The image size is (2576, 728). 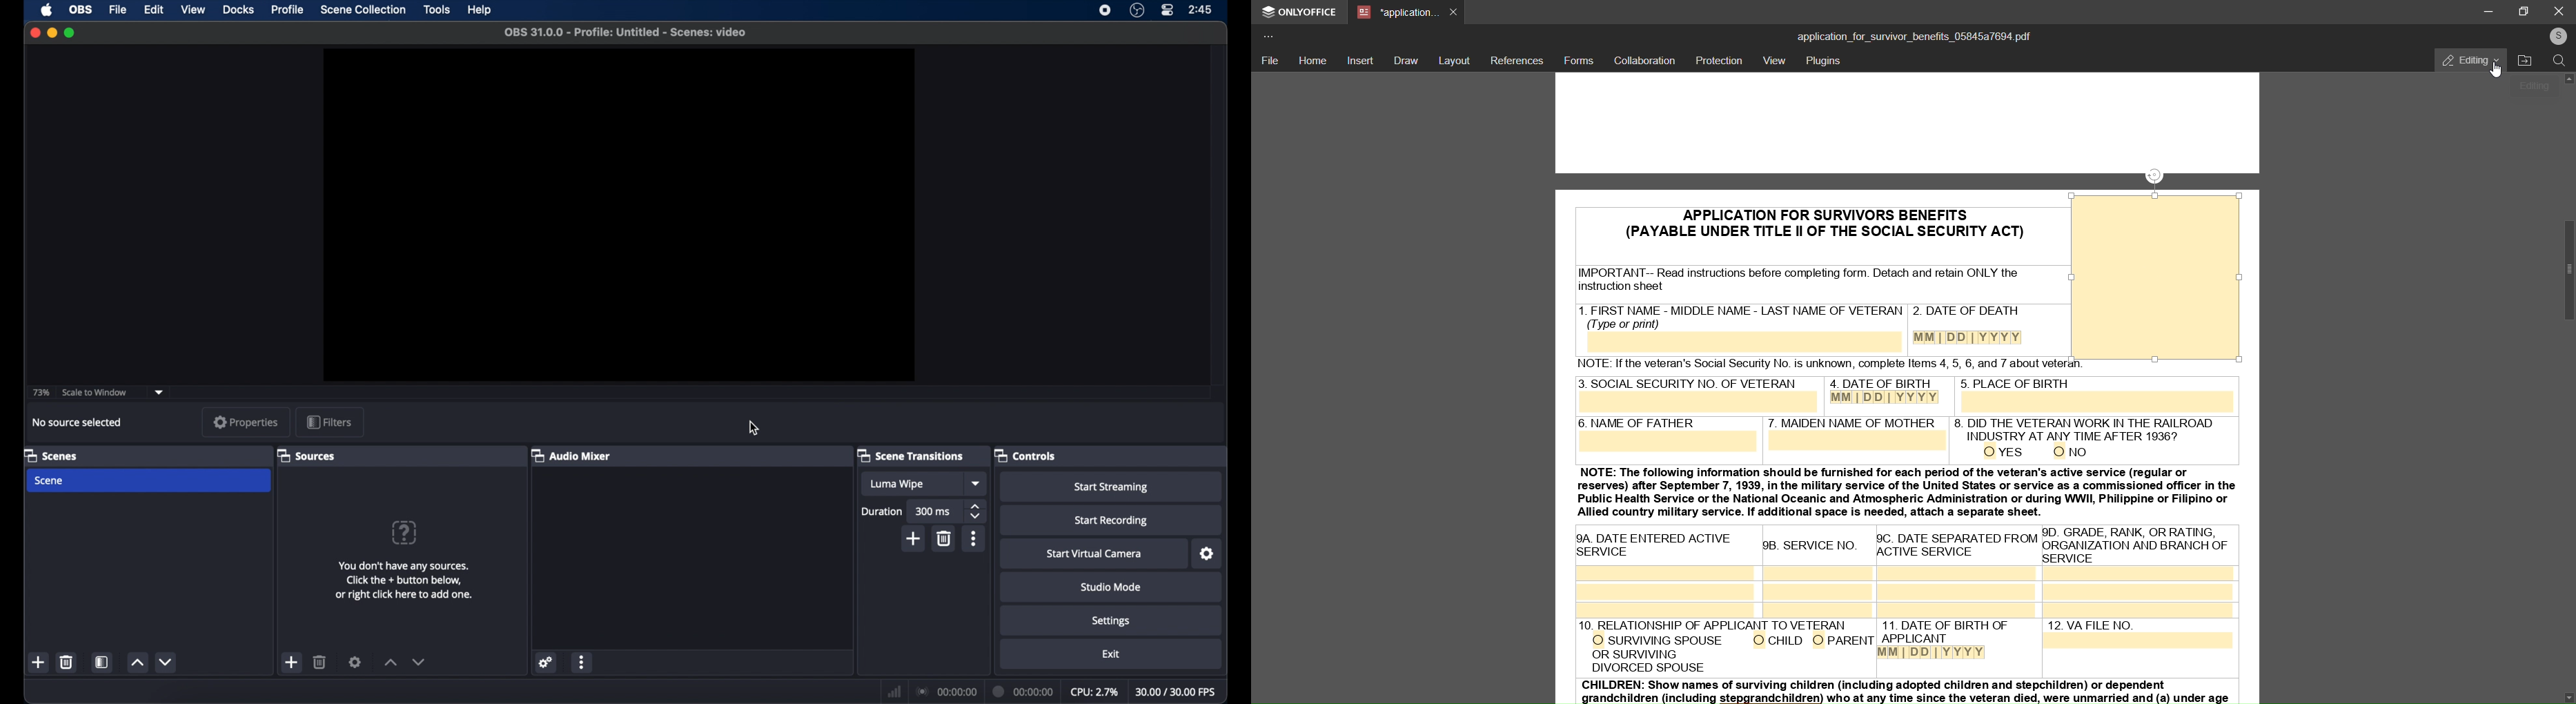 What do you see at coordinates (977, 483) in the screenshot?
I see `dropdown` at bounding box center [977, 483].